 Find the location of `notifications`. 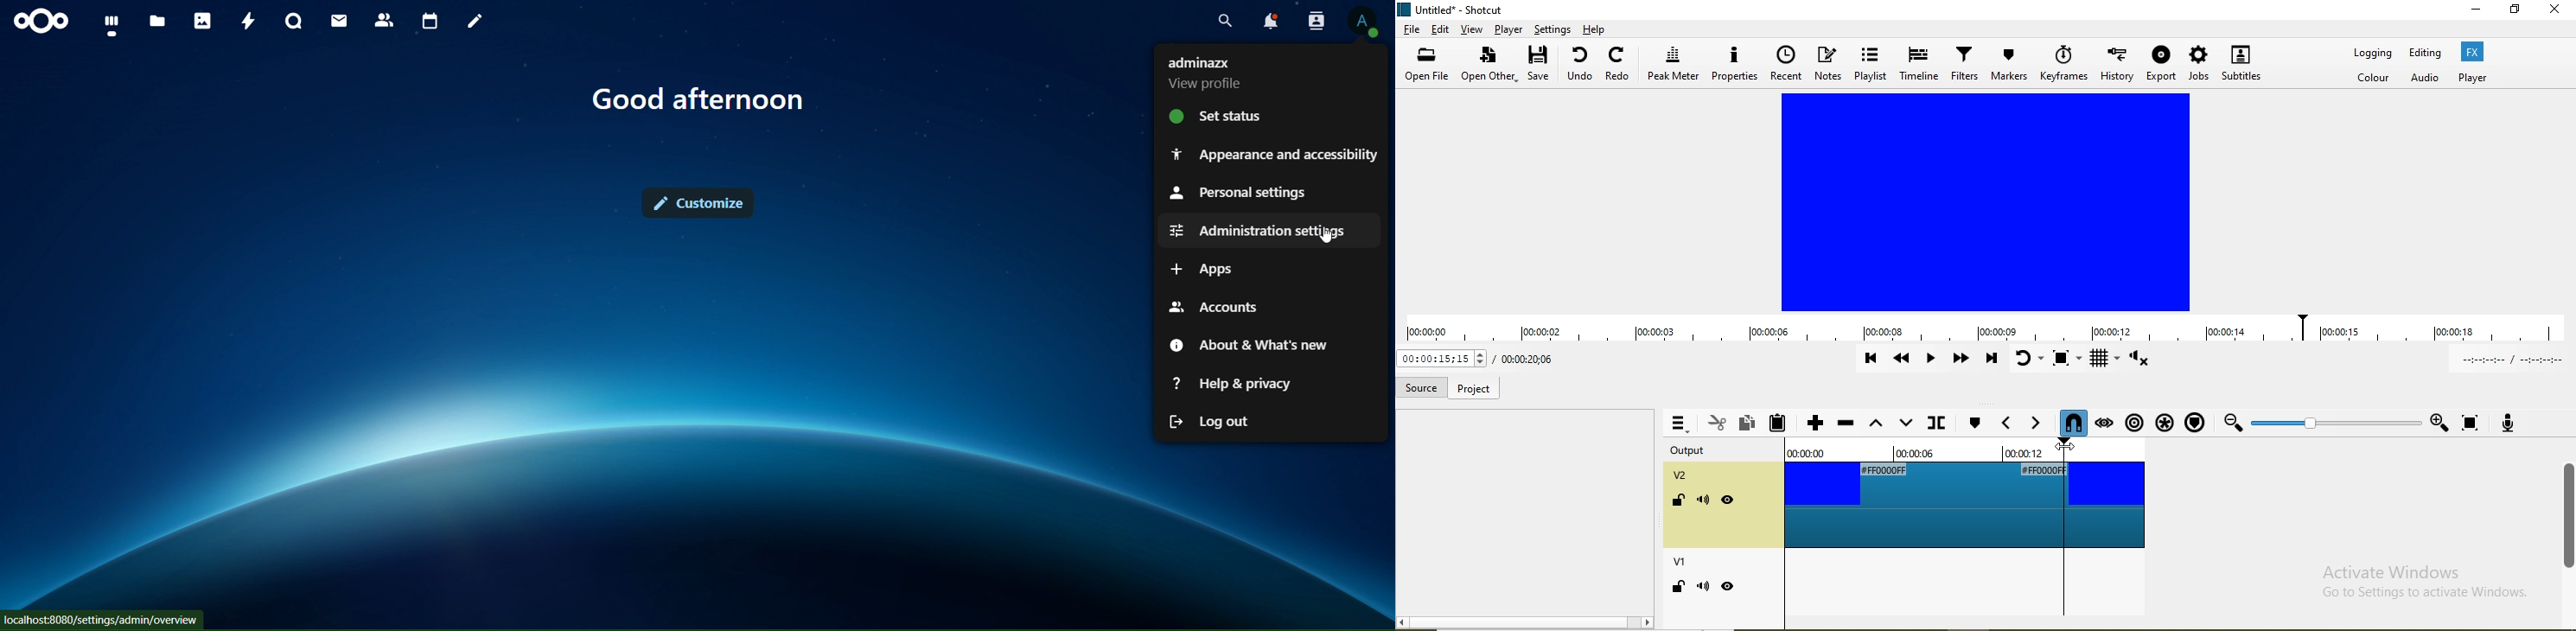

notifications is located at coordinates (1268, 21).